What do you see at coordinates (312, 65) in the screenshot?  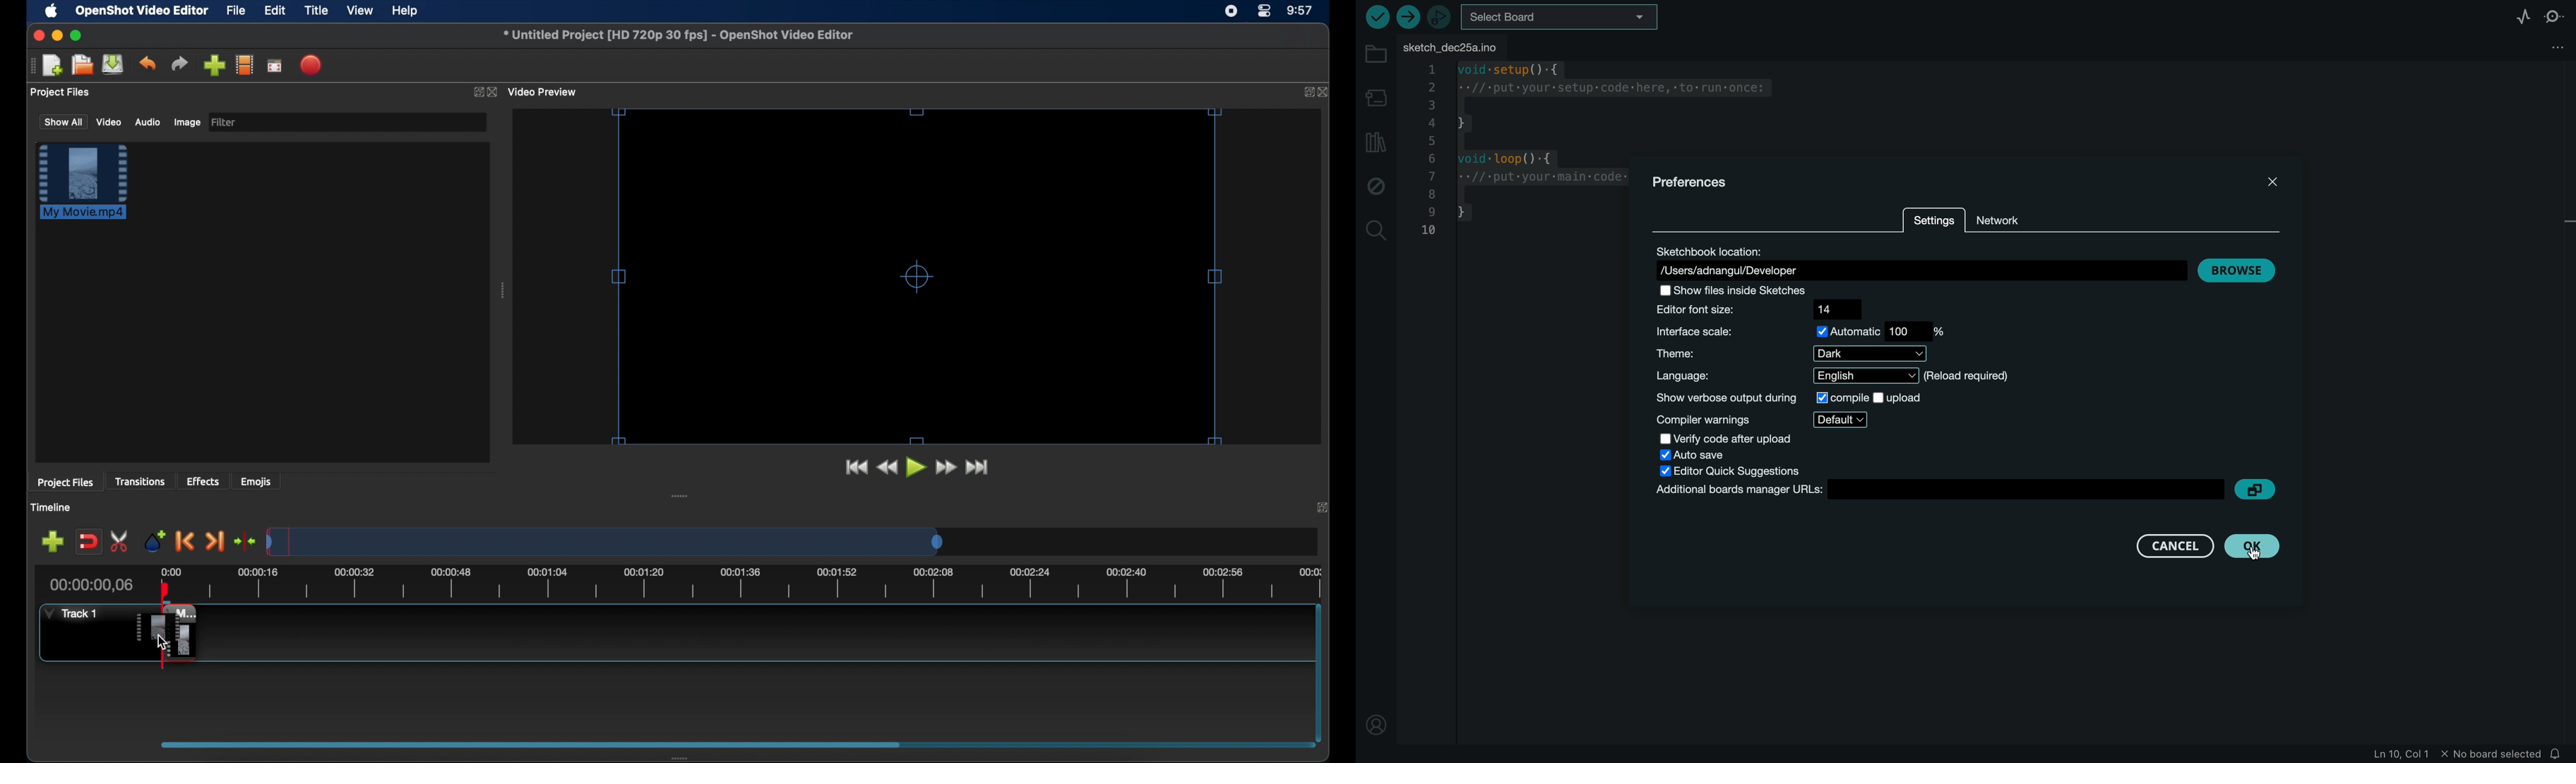 I see `export video` at bounding box center [312, 65].